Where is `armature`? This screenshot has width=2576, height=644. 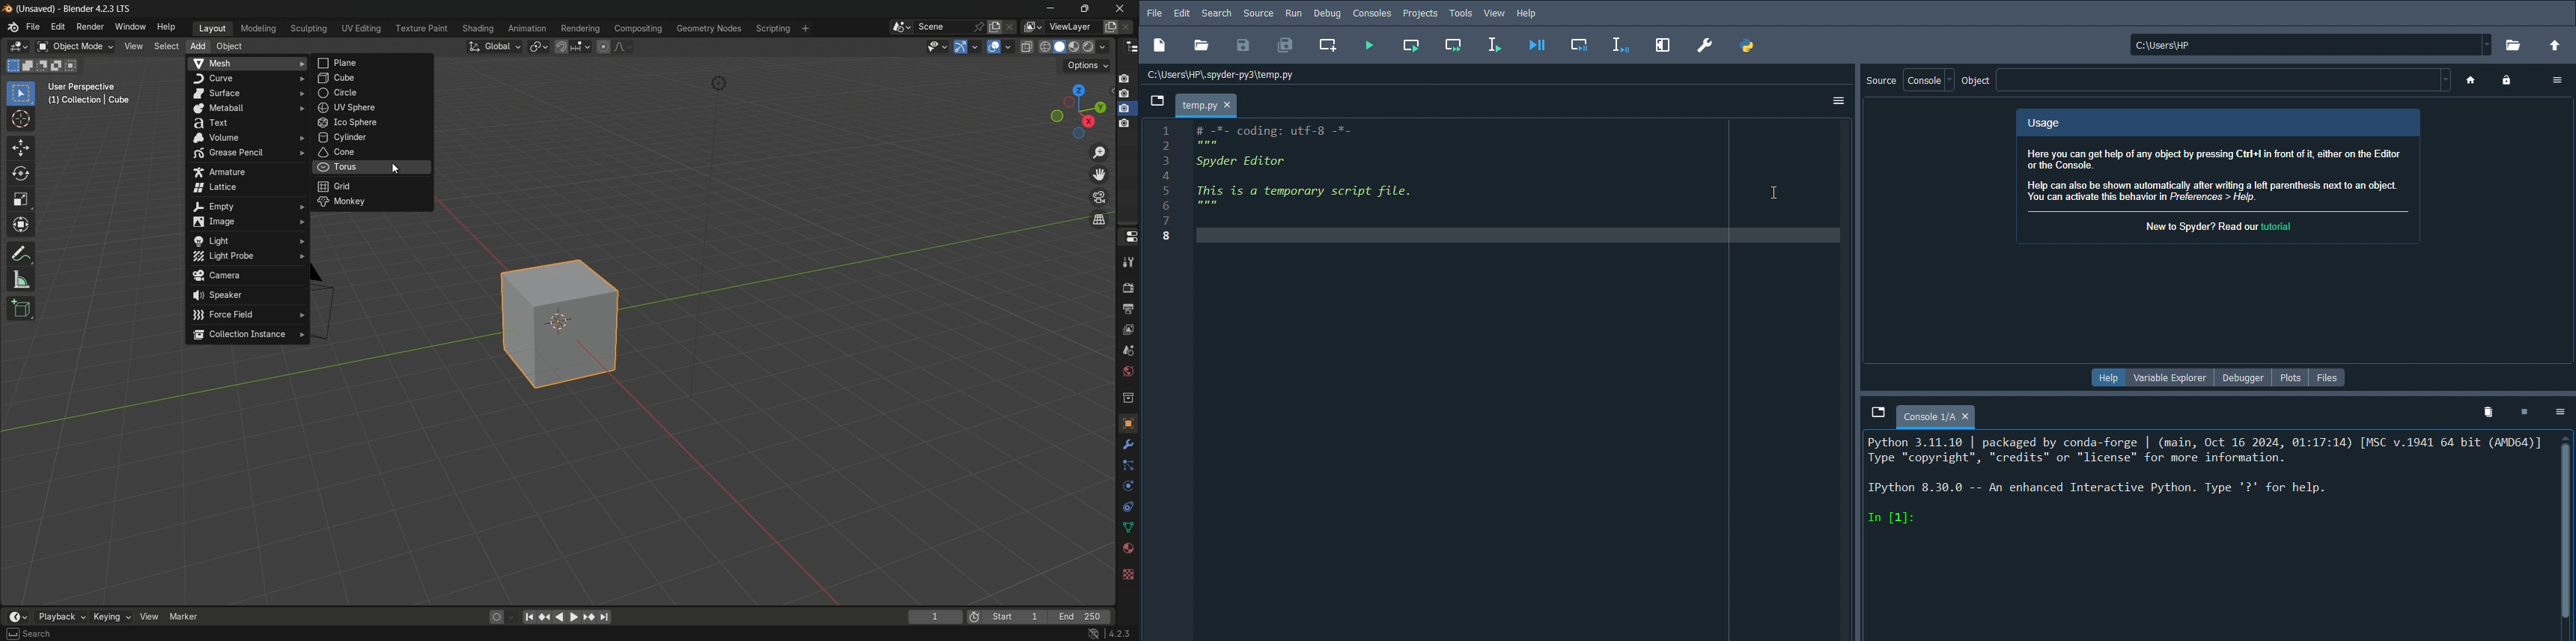
armature is located at coordinates (246, 171).